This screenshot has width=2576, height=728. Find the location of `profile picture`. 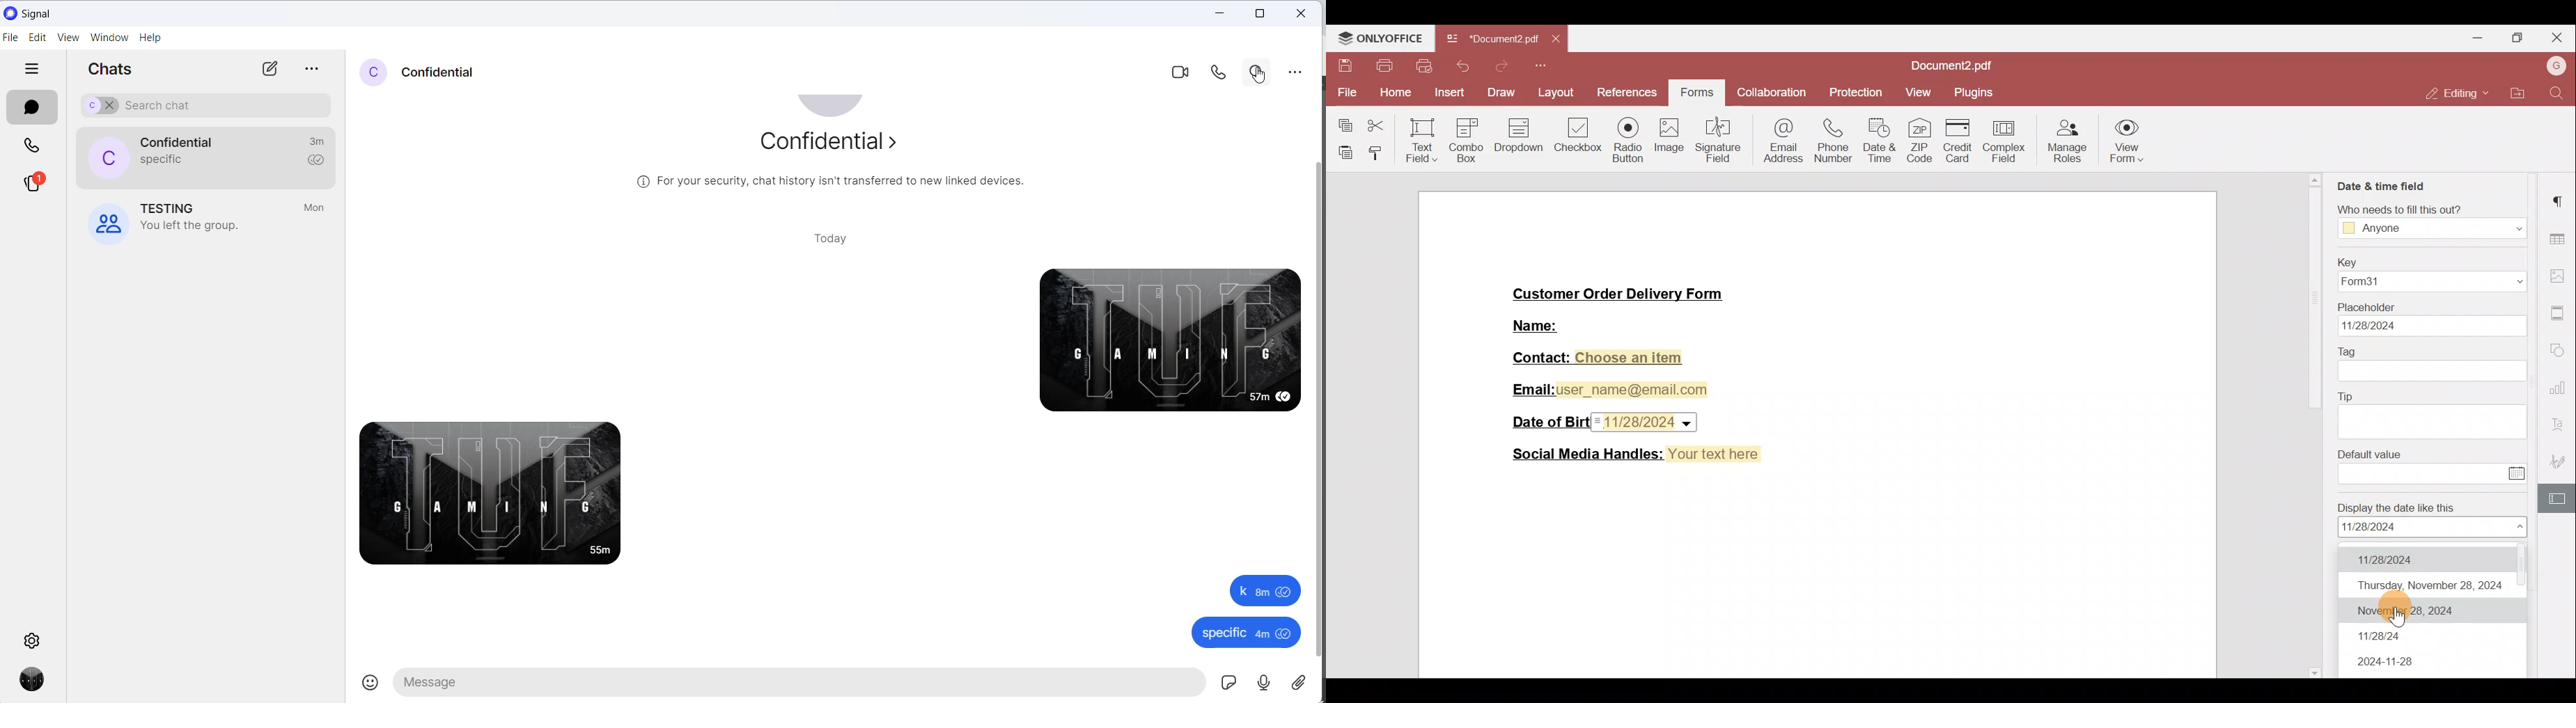

profile picture is located at coordinates (834, 107).